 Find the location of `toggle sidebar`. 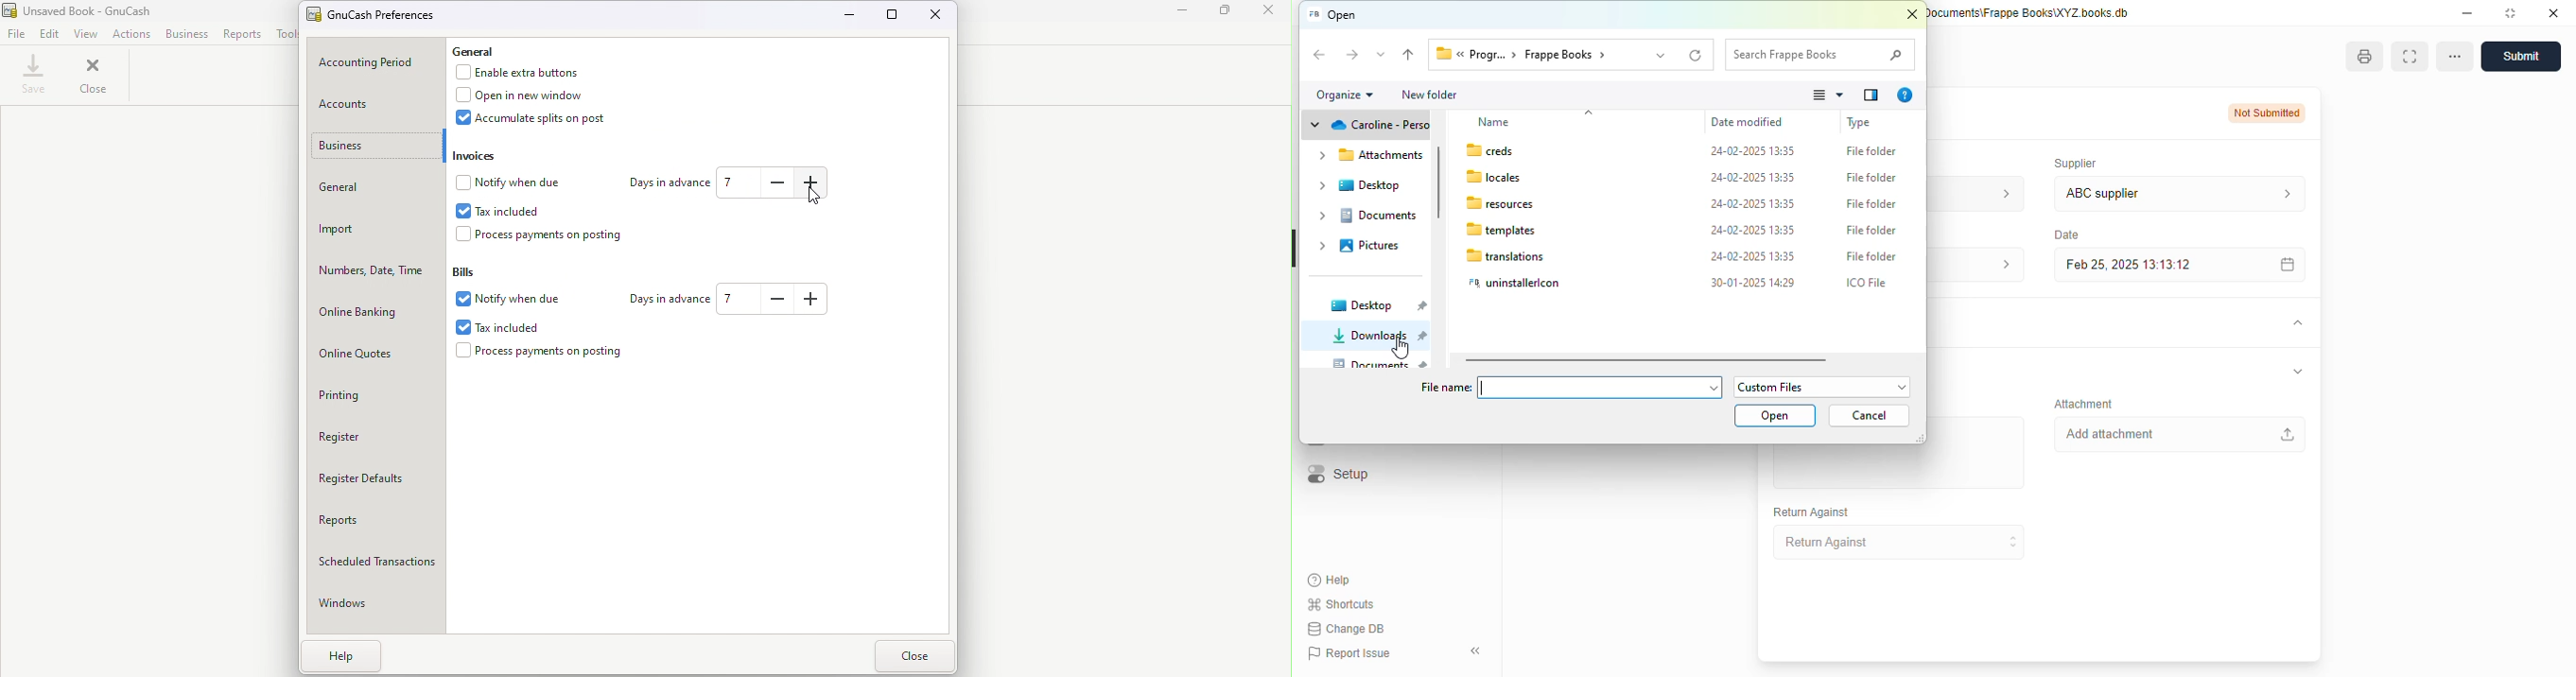

toggle sidebar is located at coordinates (1478, 651).